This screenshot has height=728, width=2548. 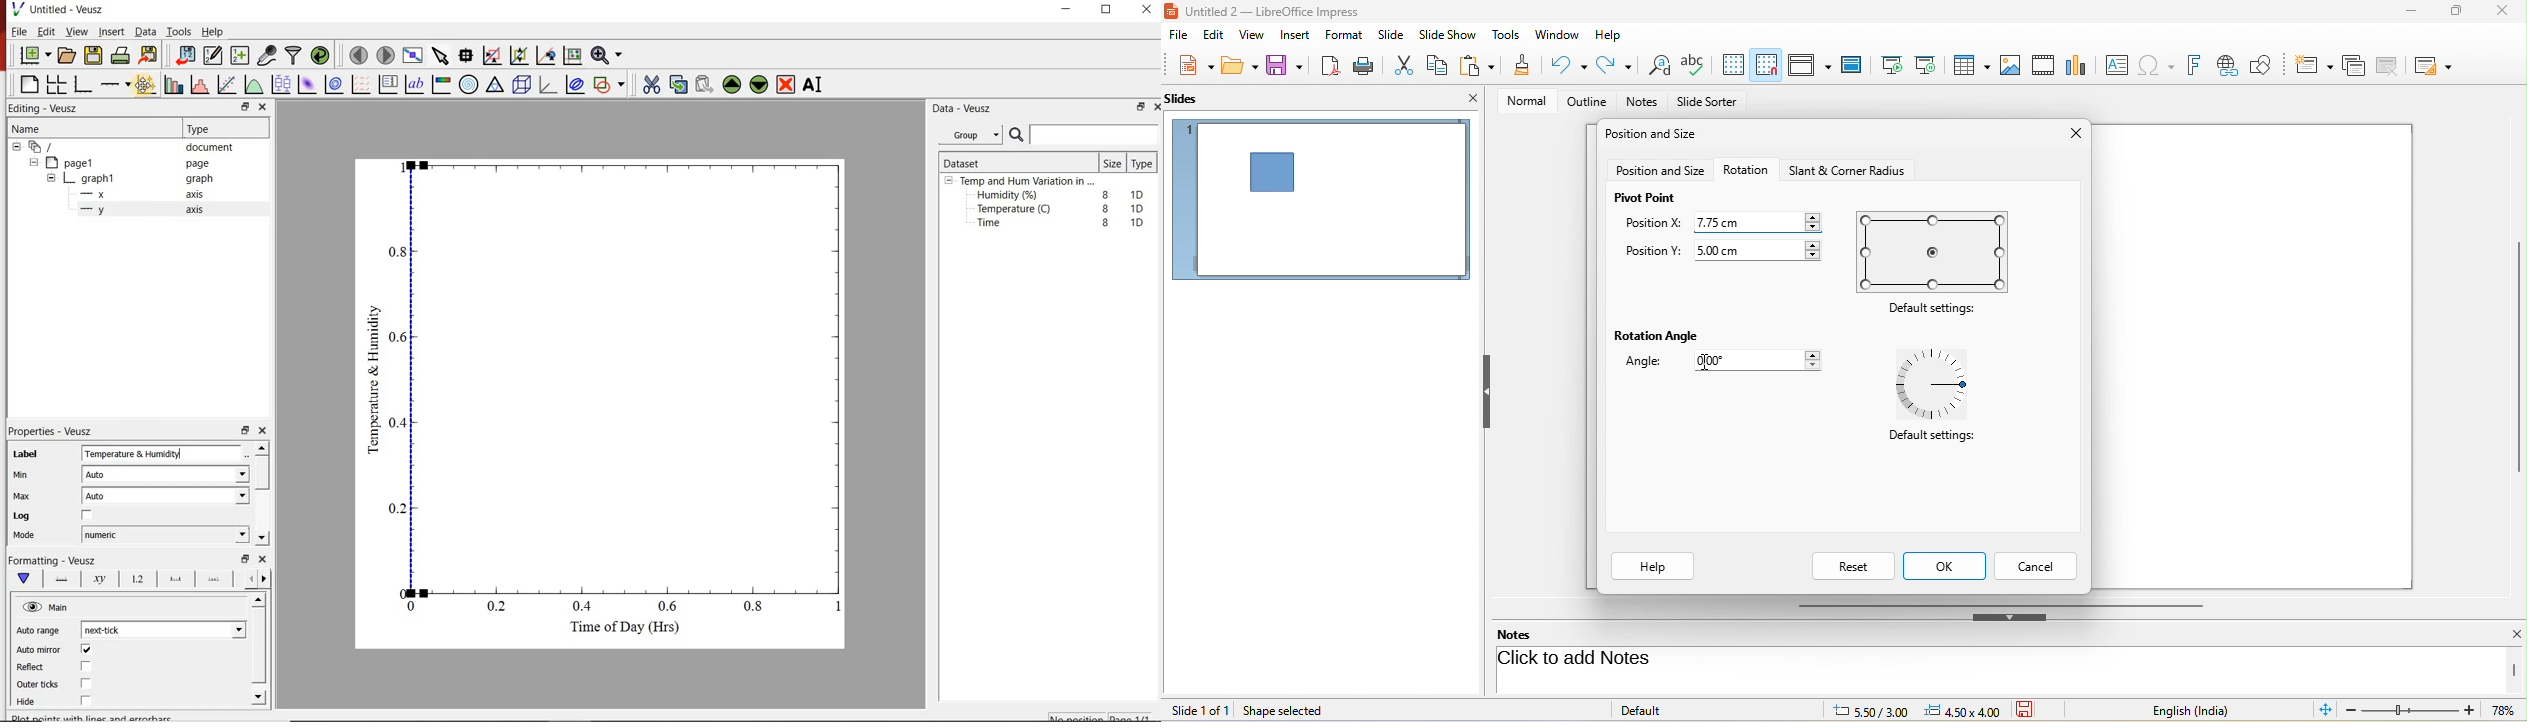 I want to click on reload linked datasets, so click(x=320, y=56).